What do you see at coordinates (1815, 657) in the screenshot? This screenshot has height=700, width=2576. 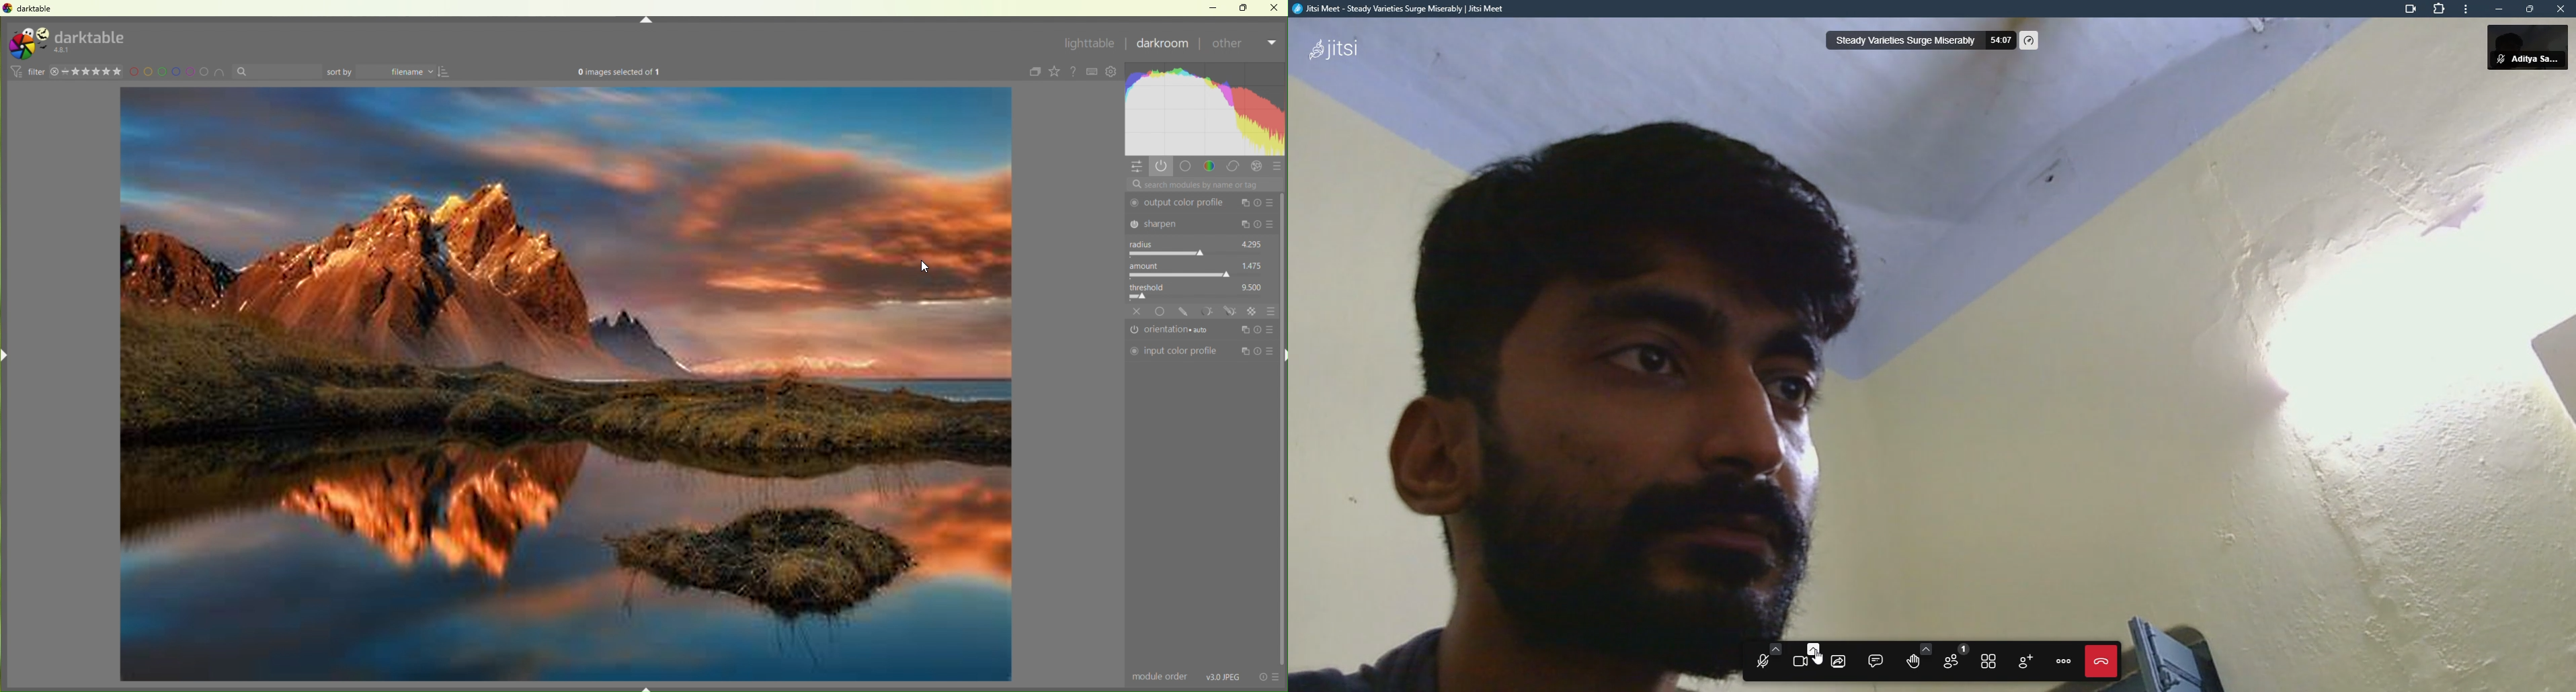 I see `Cursor` at bounding box center [1815, 657].